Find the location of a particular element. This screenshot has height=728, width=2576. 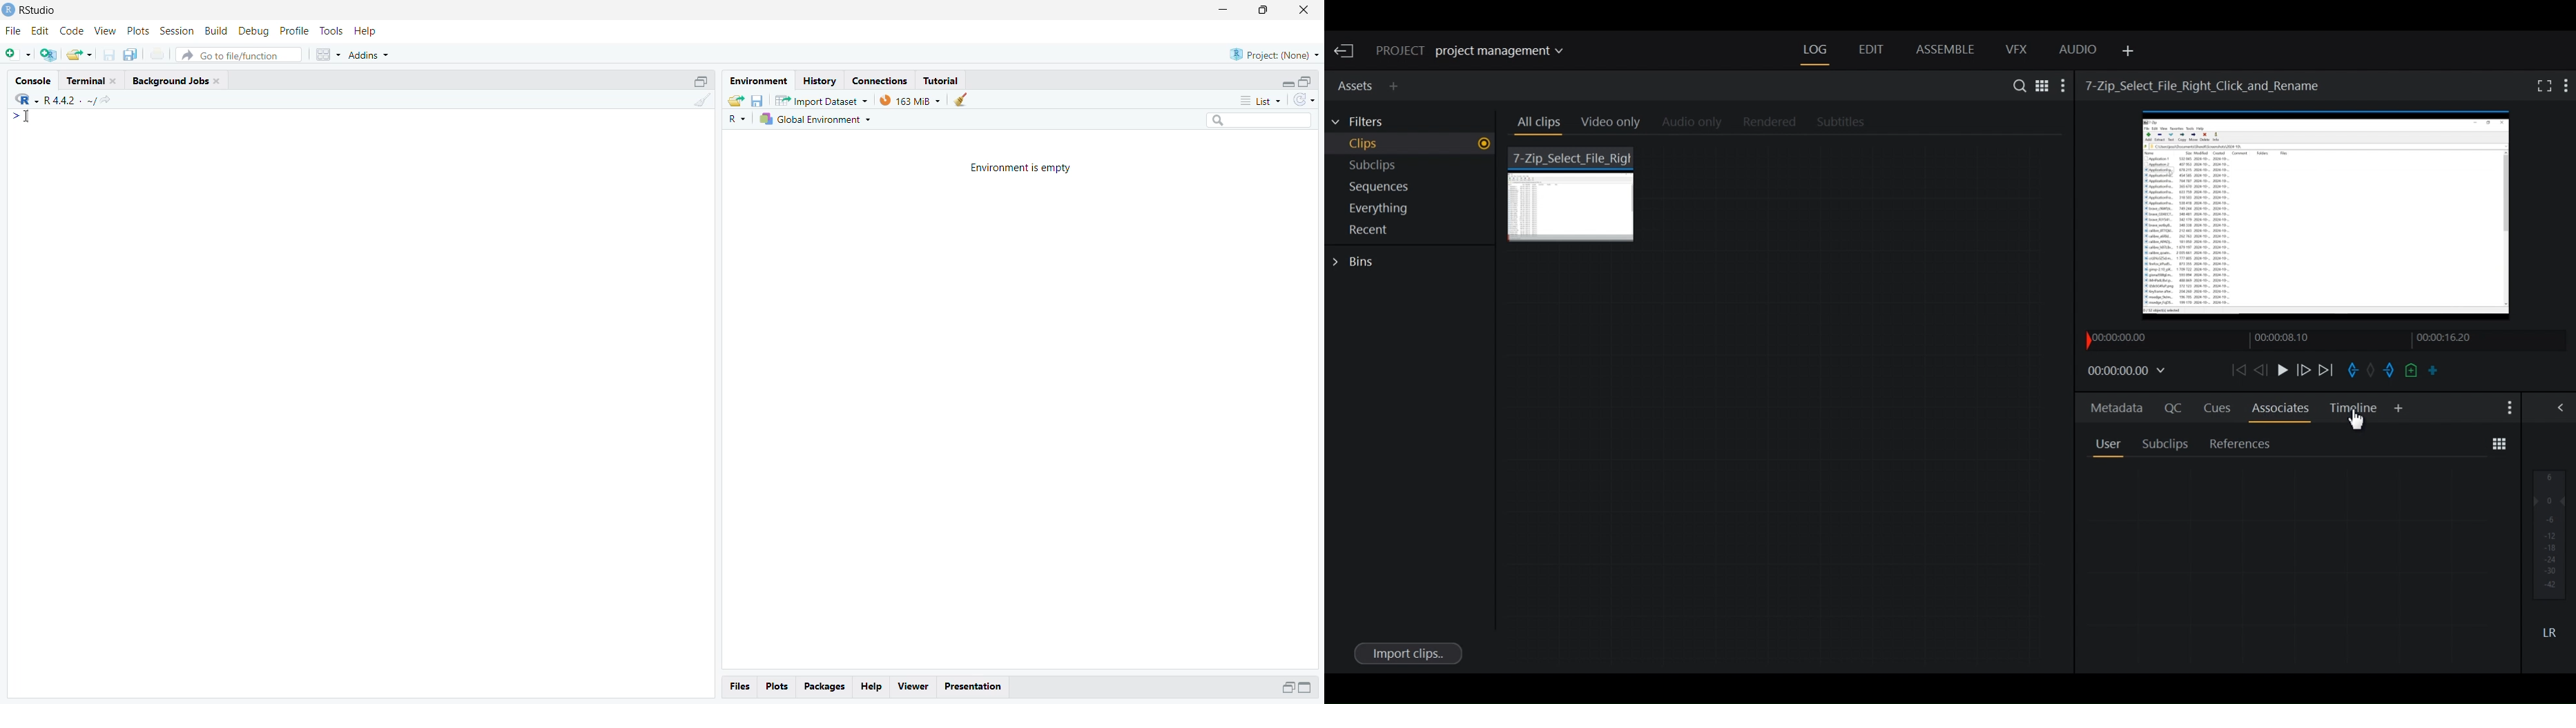

Show settings menu is located at coordinates (2567, 85).